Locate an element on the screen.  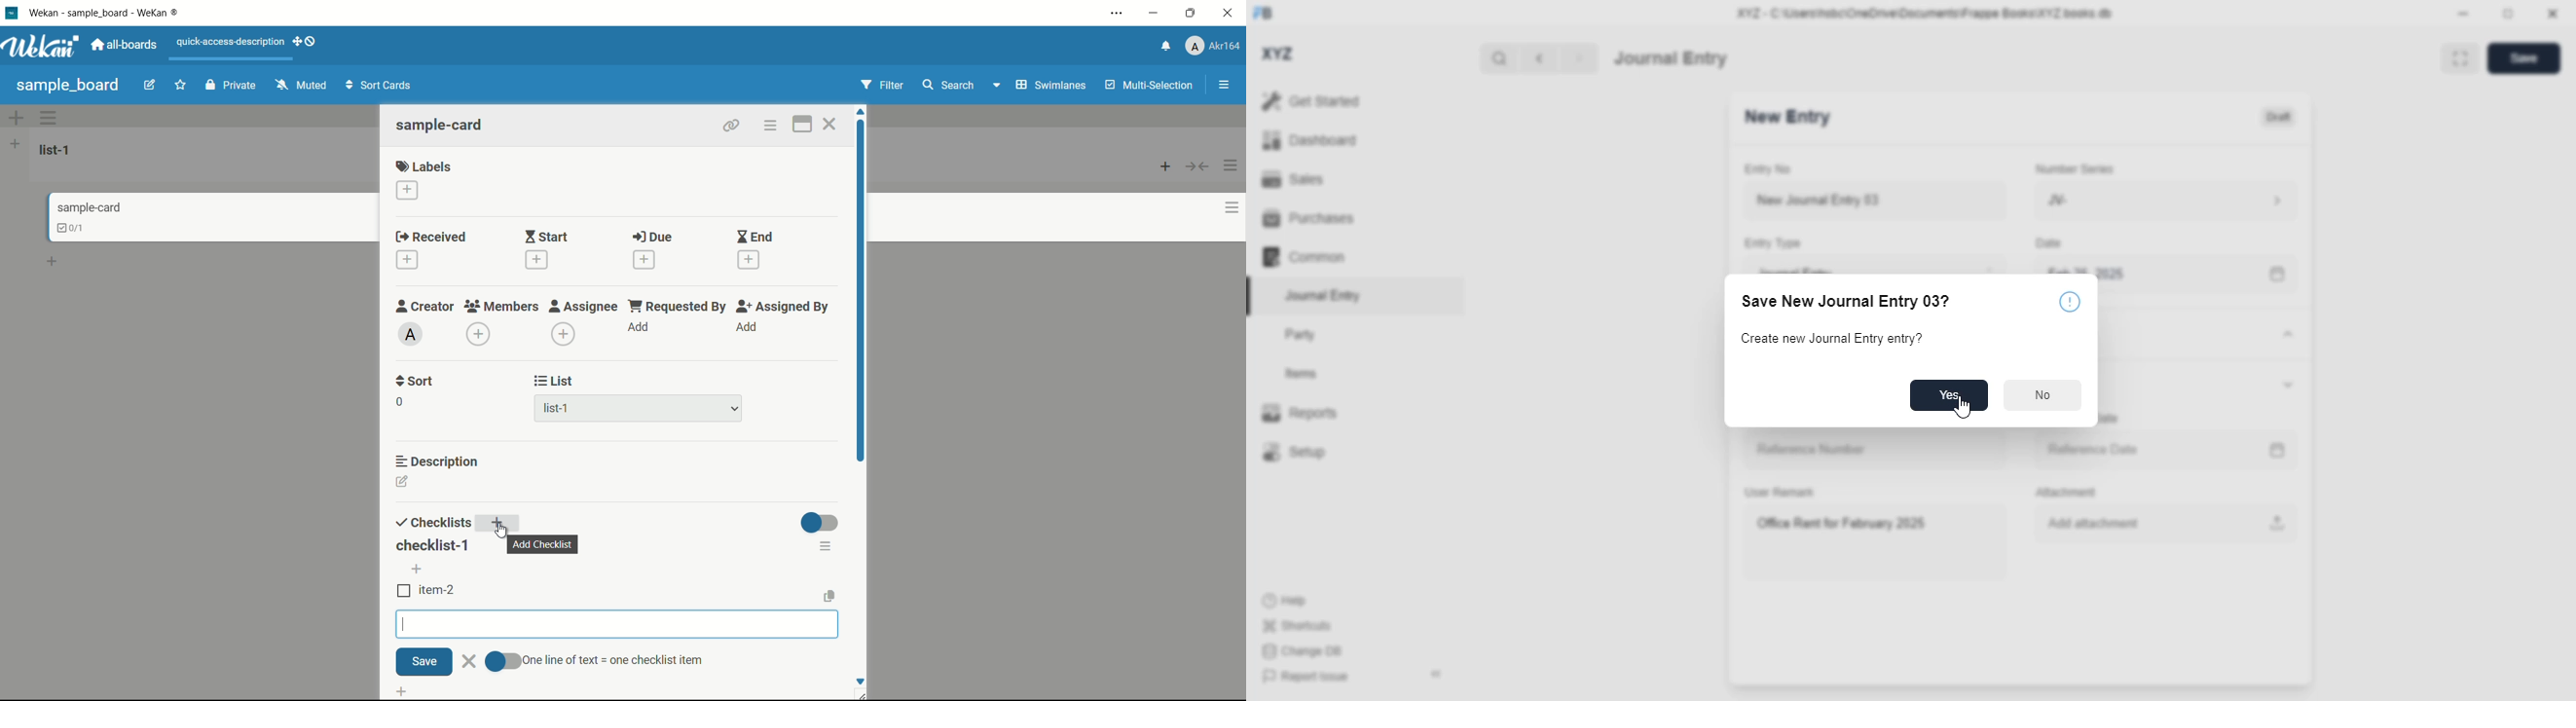
draft is located at coordinates (2279, 118).